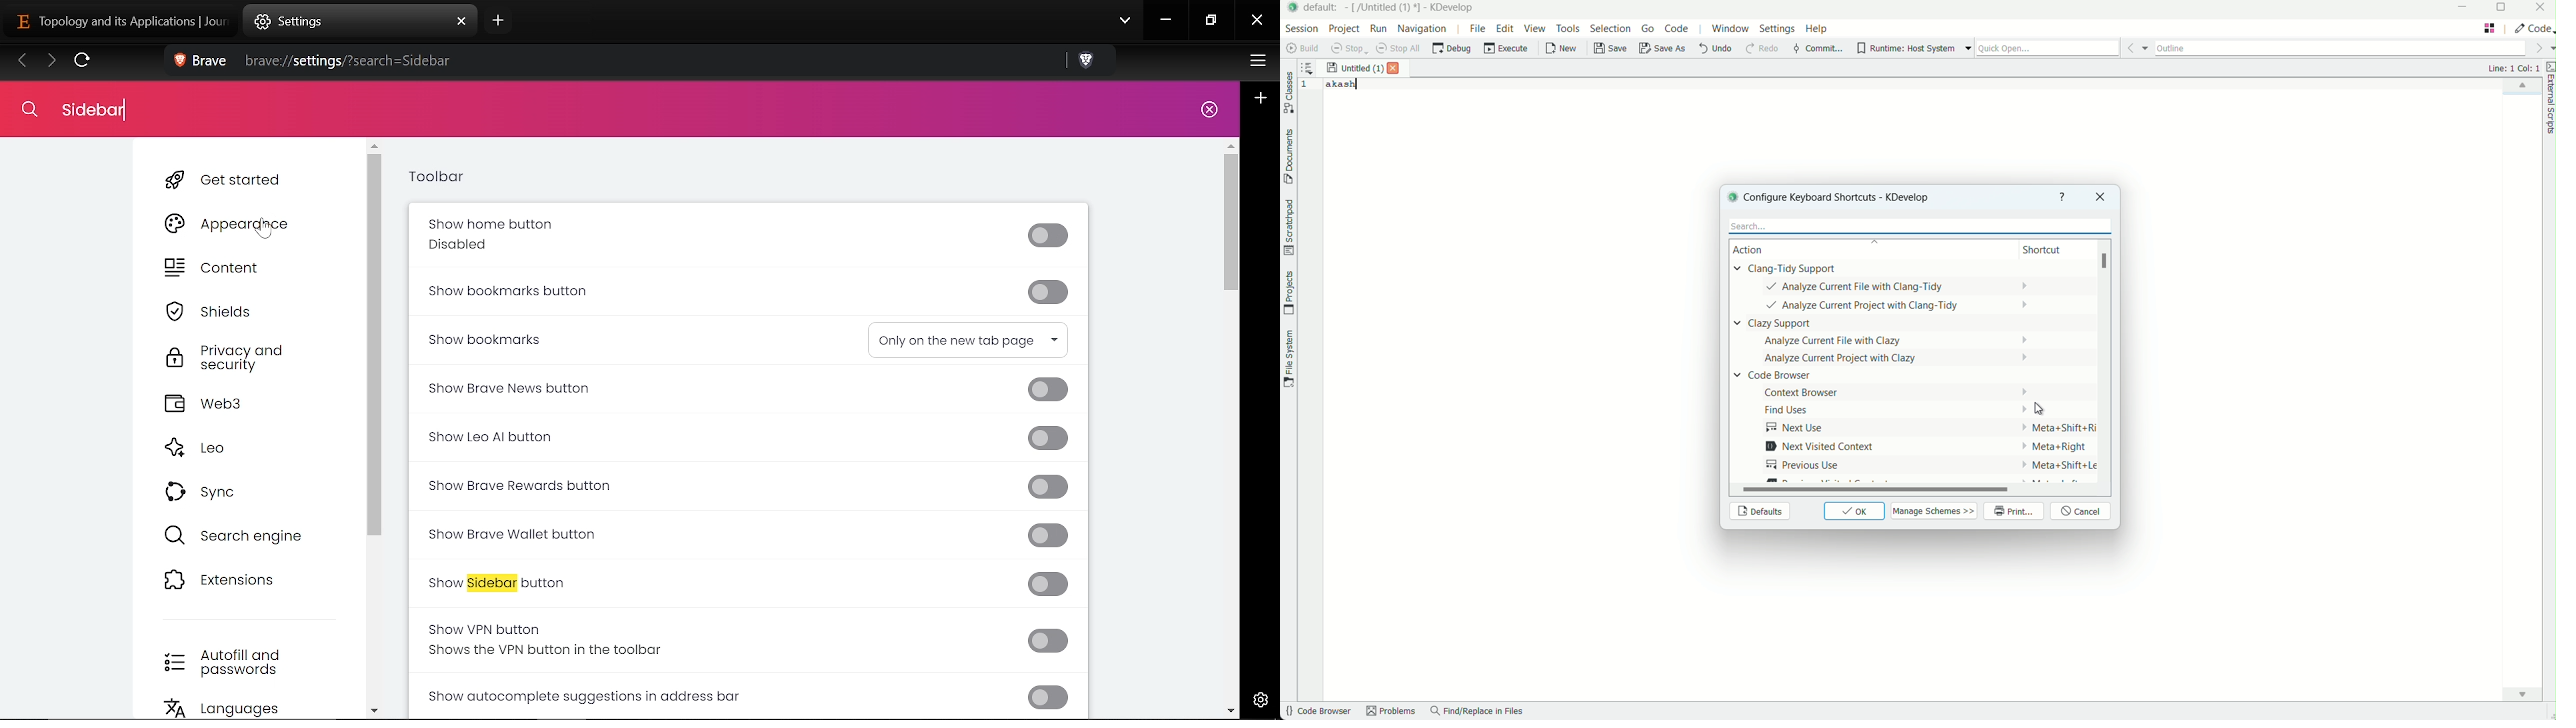  Describe the element at coordinates (2063, 197) in the screenshot. I see `help` at that location.